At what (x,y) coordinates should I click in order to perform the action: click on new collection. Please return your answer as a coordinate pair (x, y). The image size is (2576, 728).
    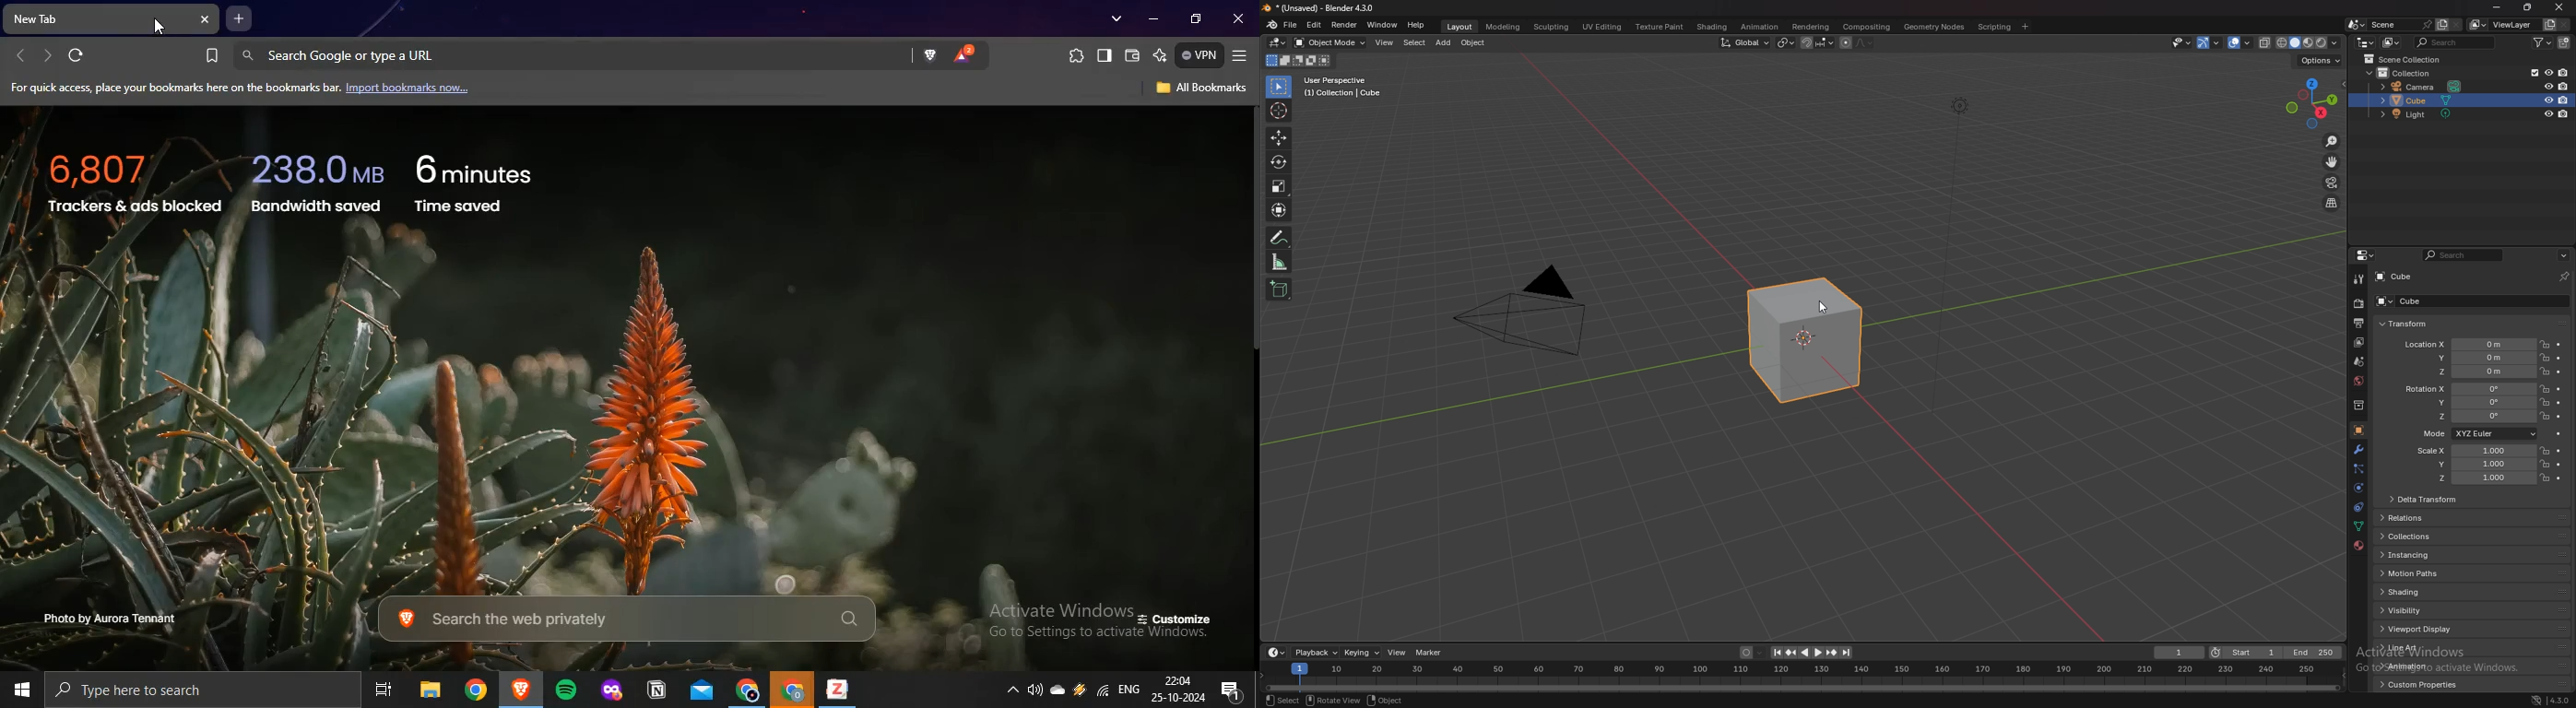
    Looking at the image, I should click on (2565, 43).